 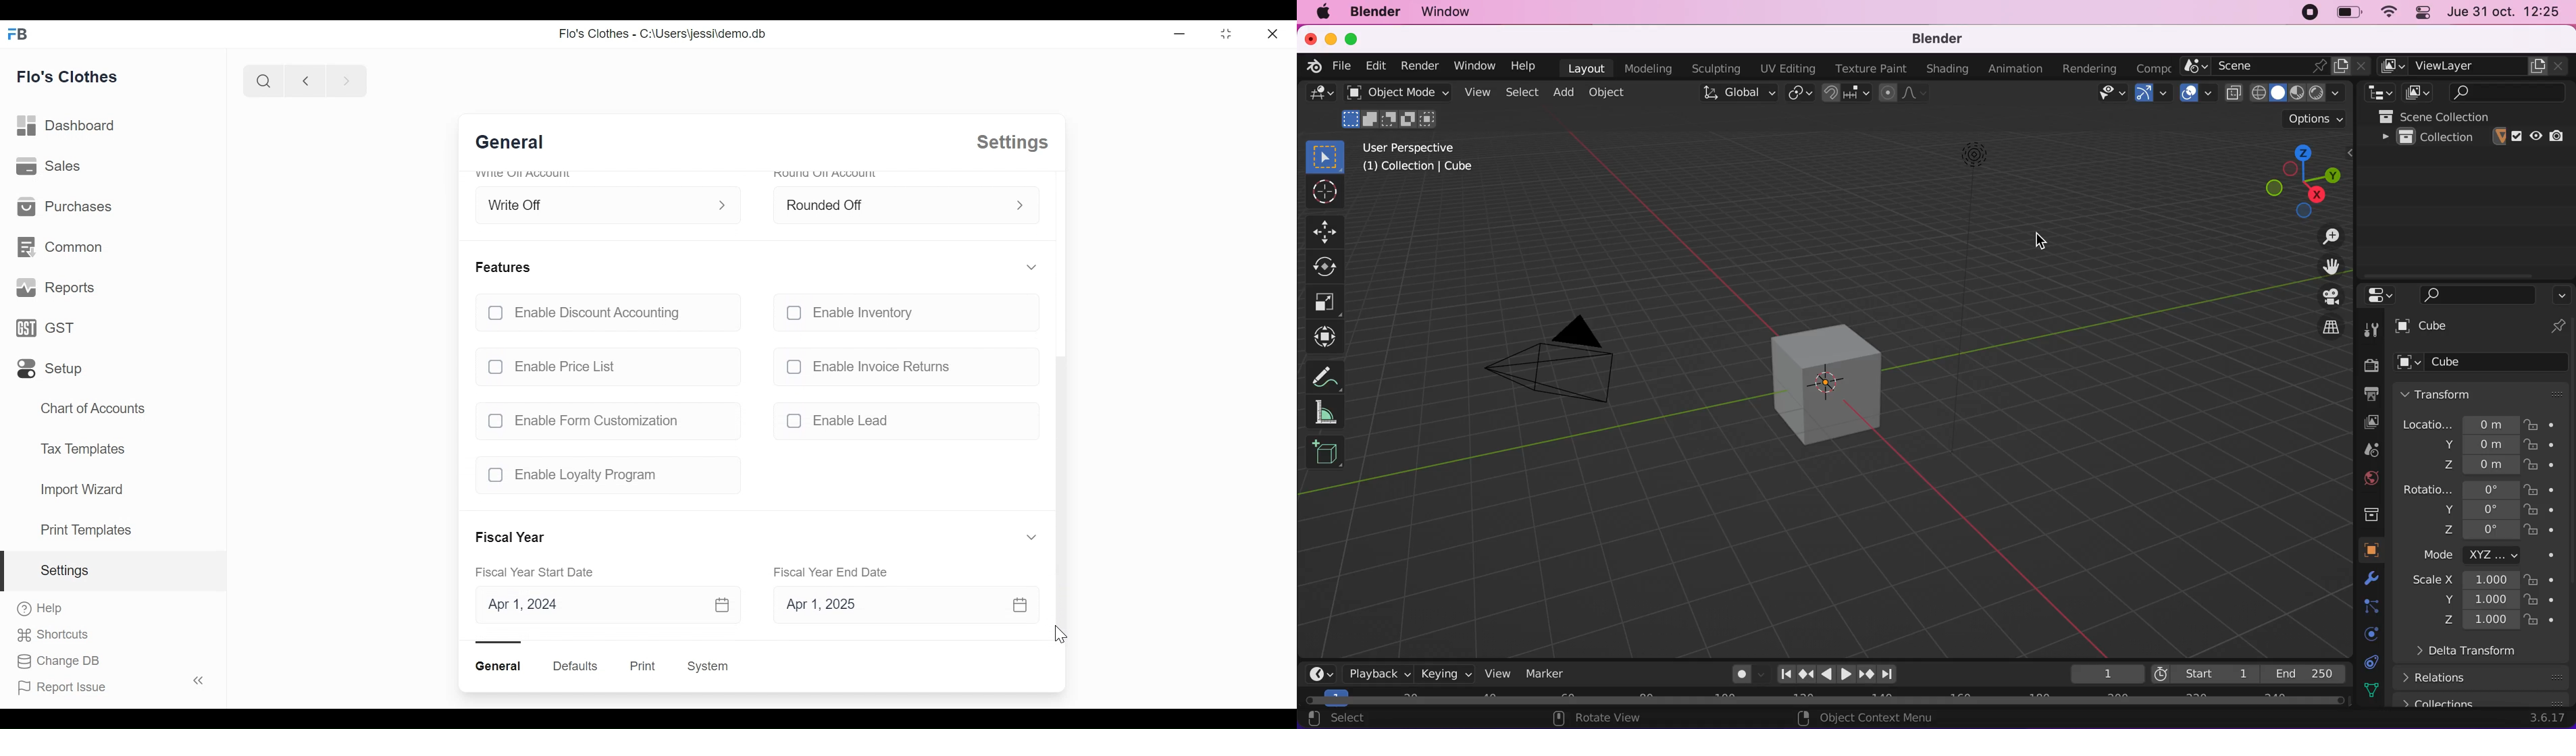 I want to click on Report Issue, so click(x=108, y=684).